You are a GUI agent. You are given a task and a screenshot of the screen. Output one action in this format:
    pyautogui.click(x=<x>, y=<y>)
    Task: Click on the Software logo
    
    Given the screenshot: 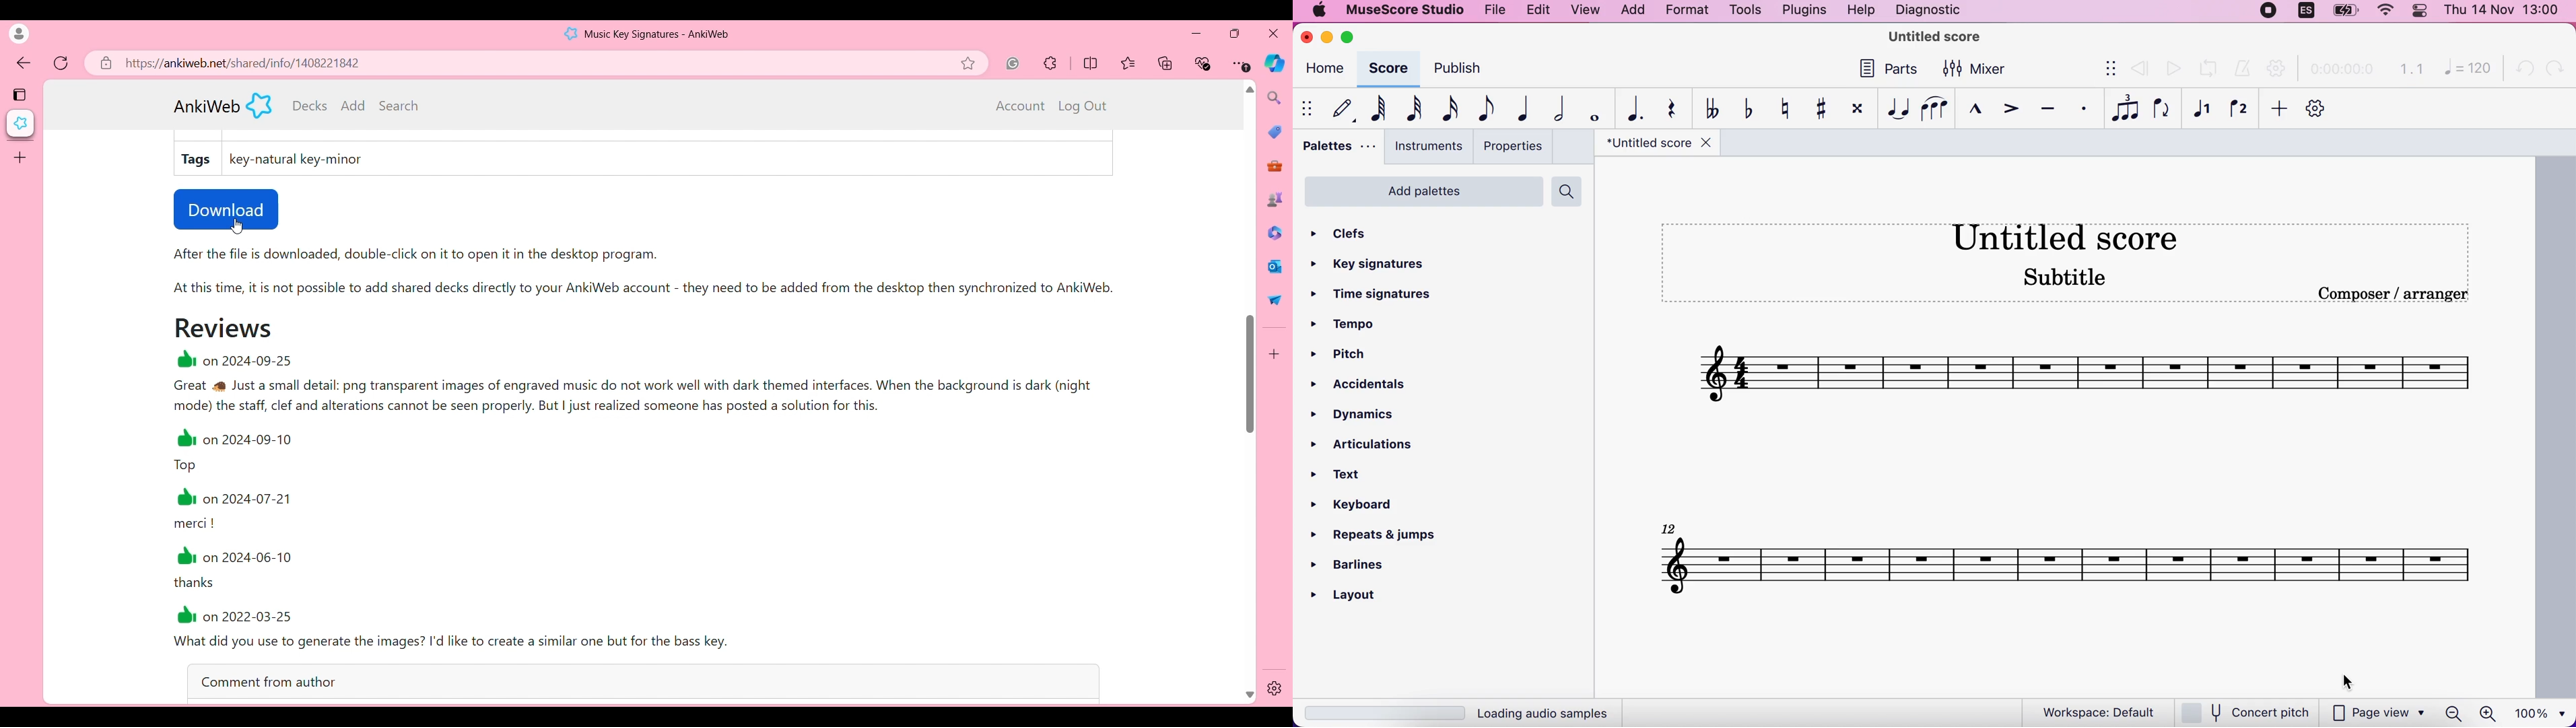 What is the action you would take?
    pyautogui.click(x=571, y=34)
    